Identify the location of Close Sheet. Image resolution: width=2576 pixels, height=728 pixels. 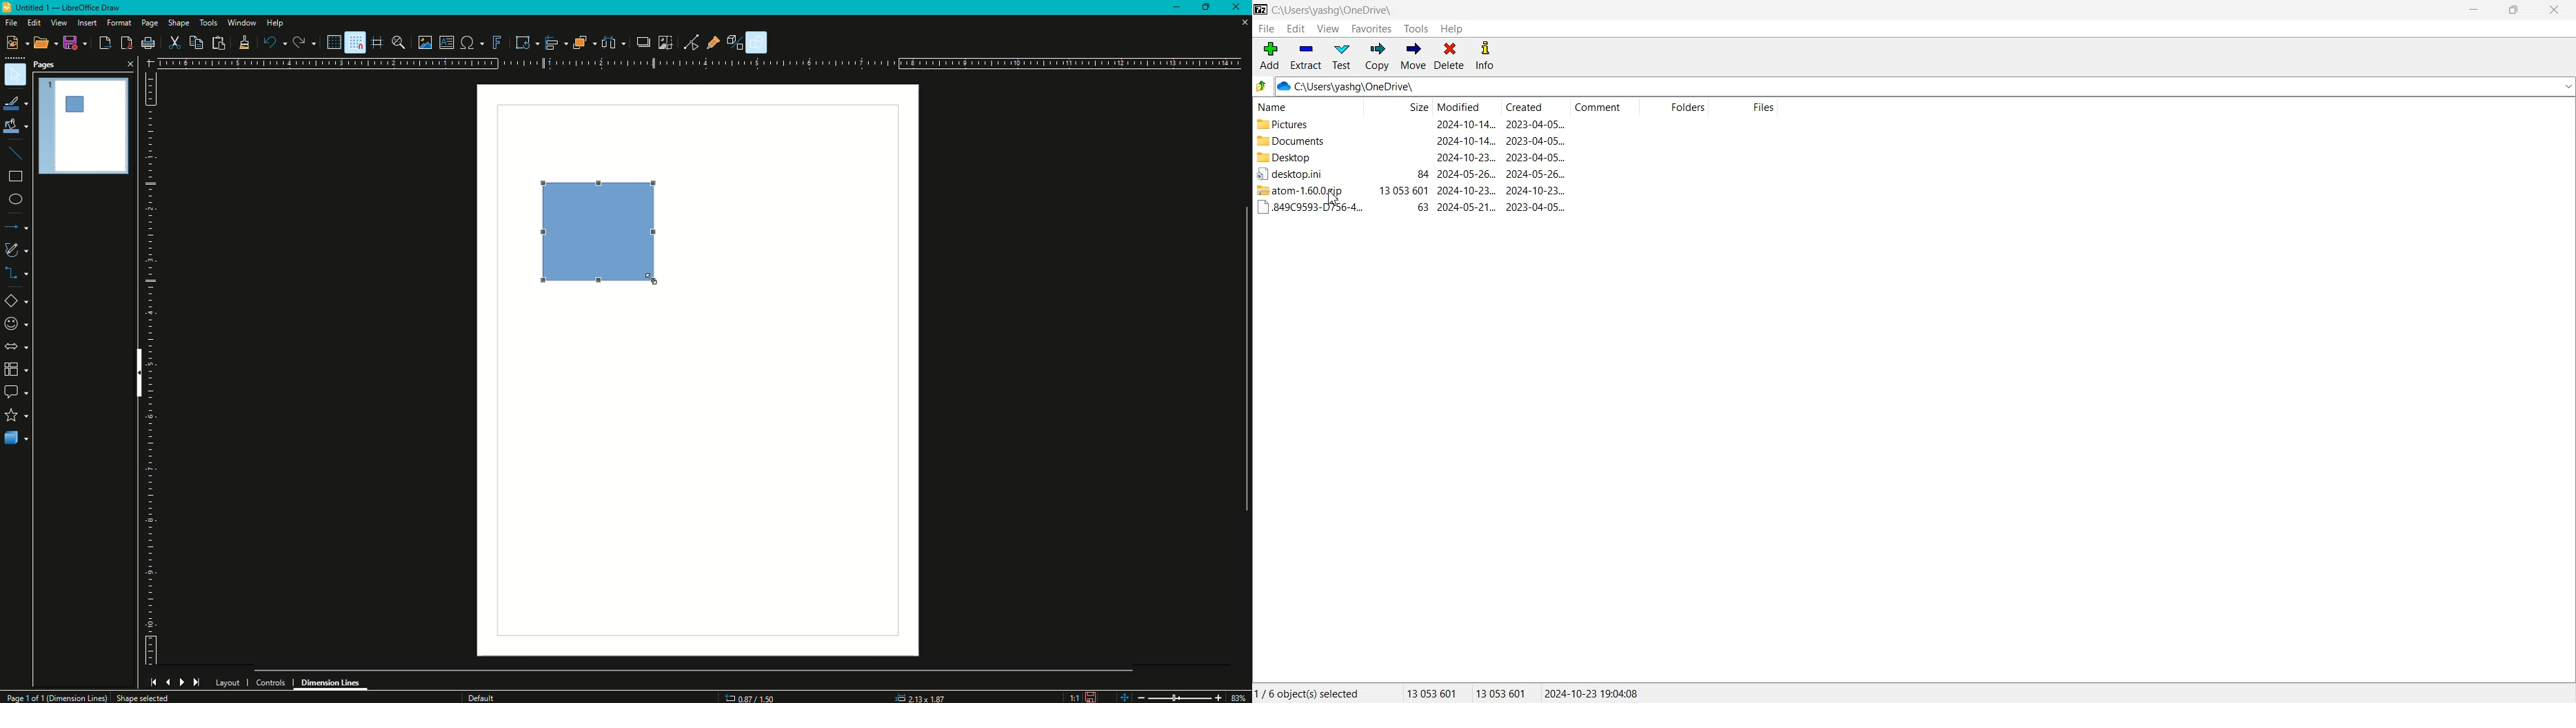
(1240, 24).